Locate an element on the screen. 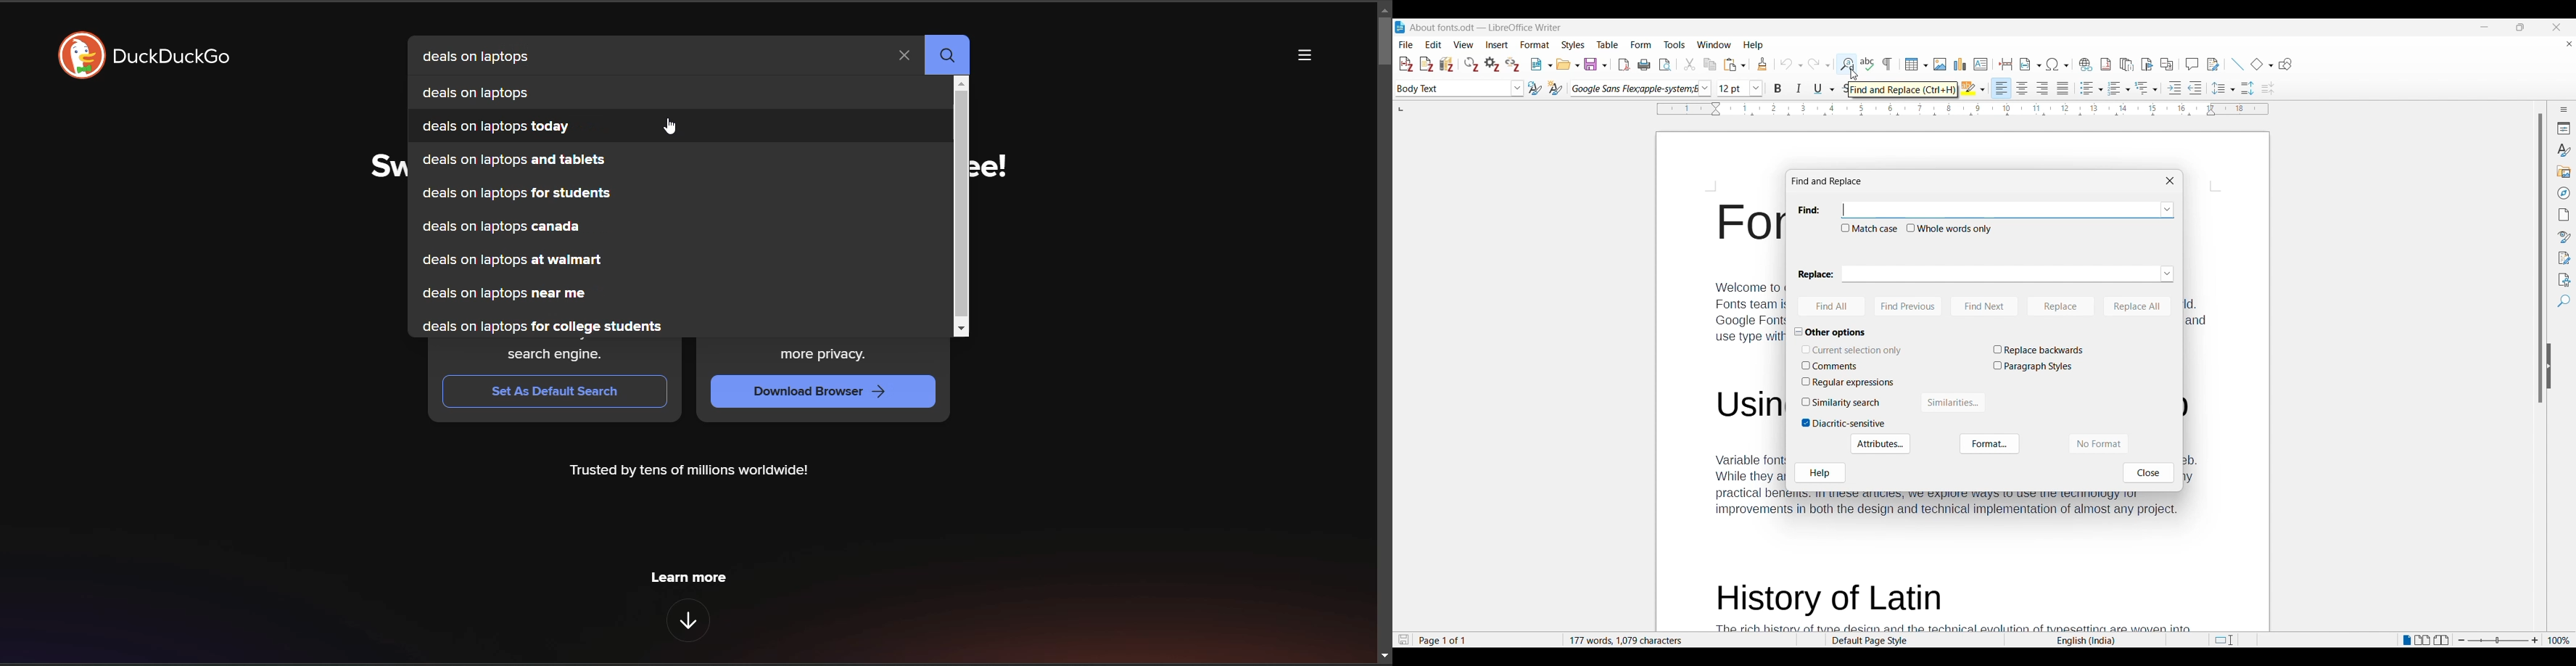 The width and height of the screenshot is (2576, 672). search button is located at coordinates (951, 57).